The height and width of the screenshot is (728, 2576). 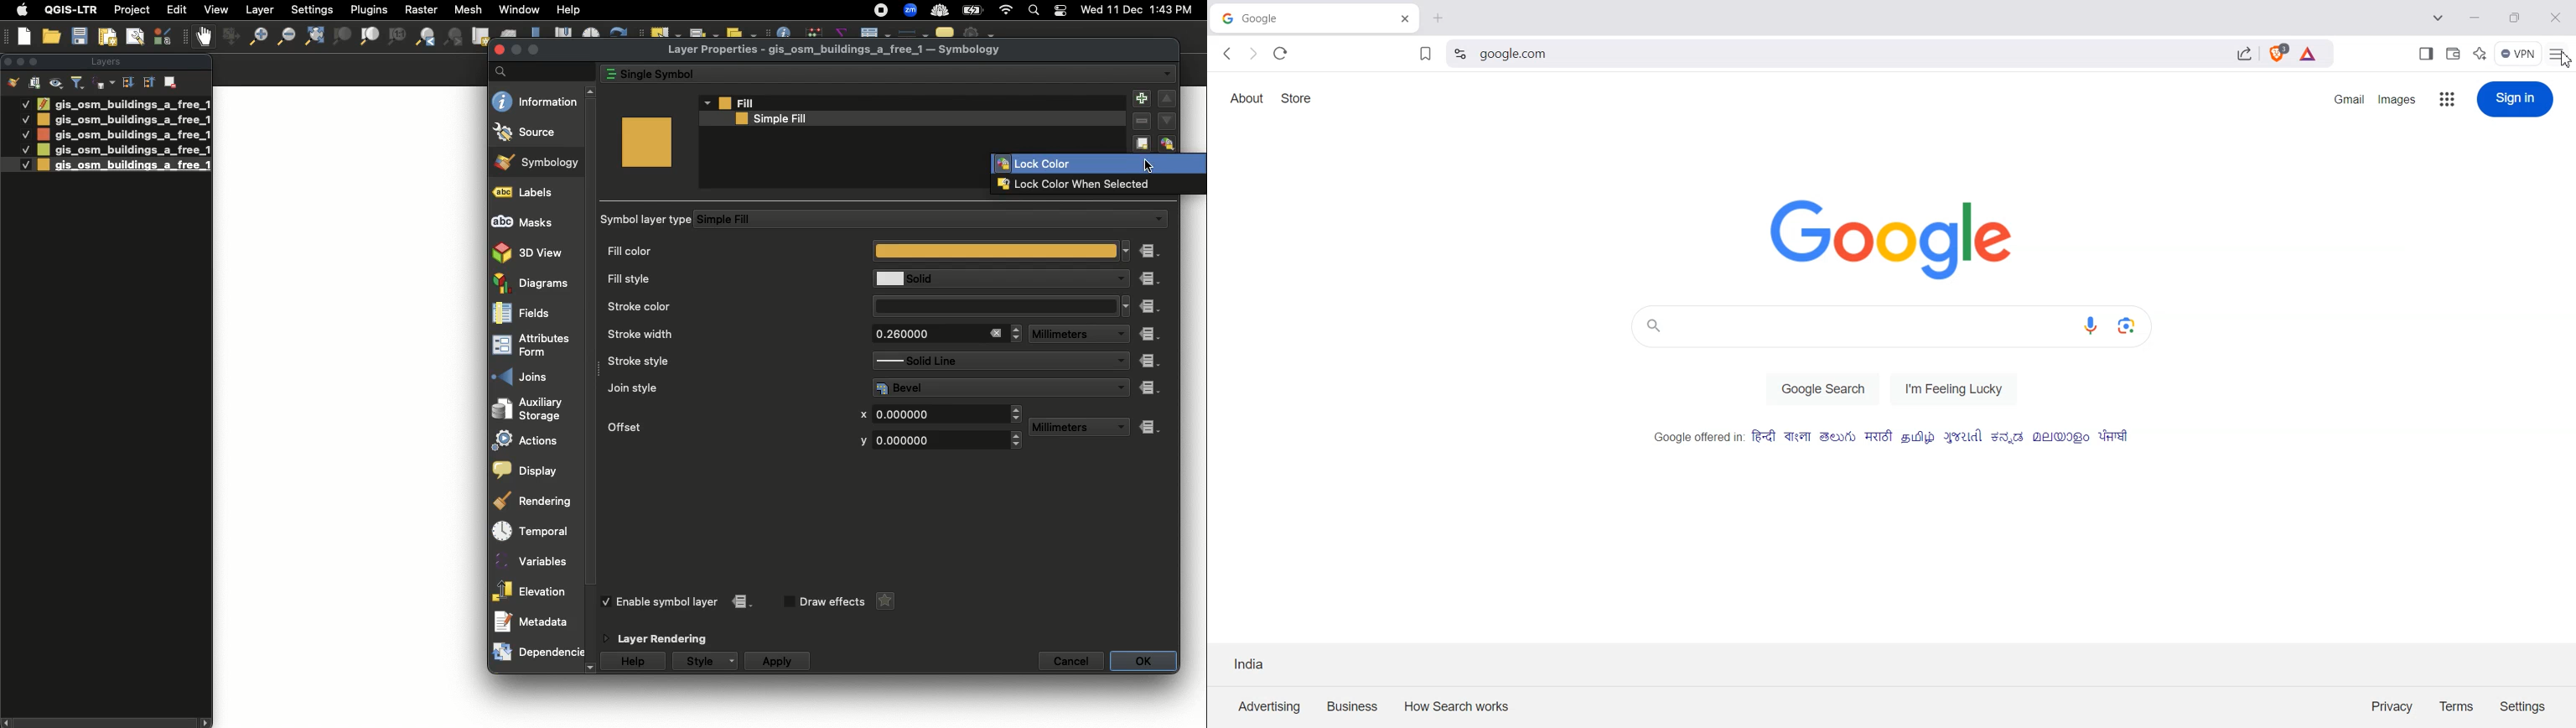 I want to click on Zoom last, so click(x=425, y=37).